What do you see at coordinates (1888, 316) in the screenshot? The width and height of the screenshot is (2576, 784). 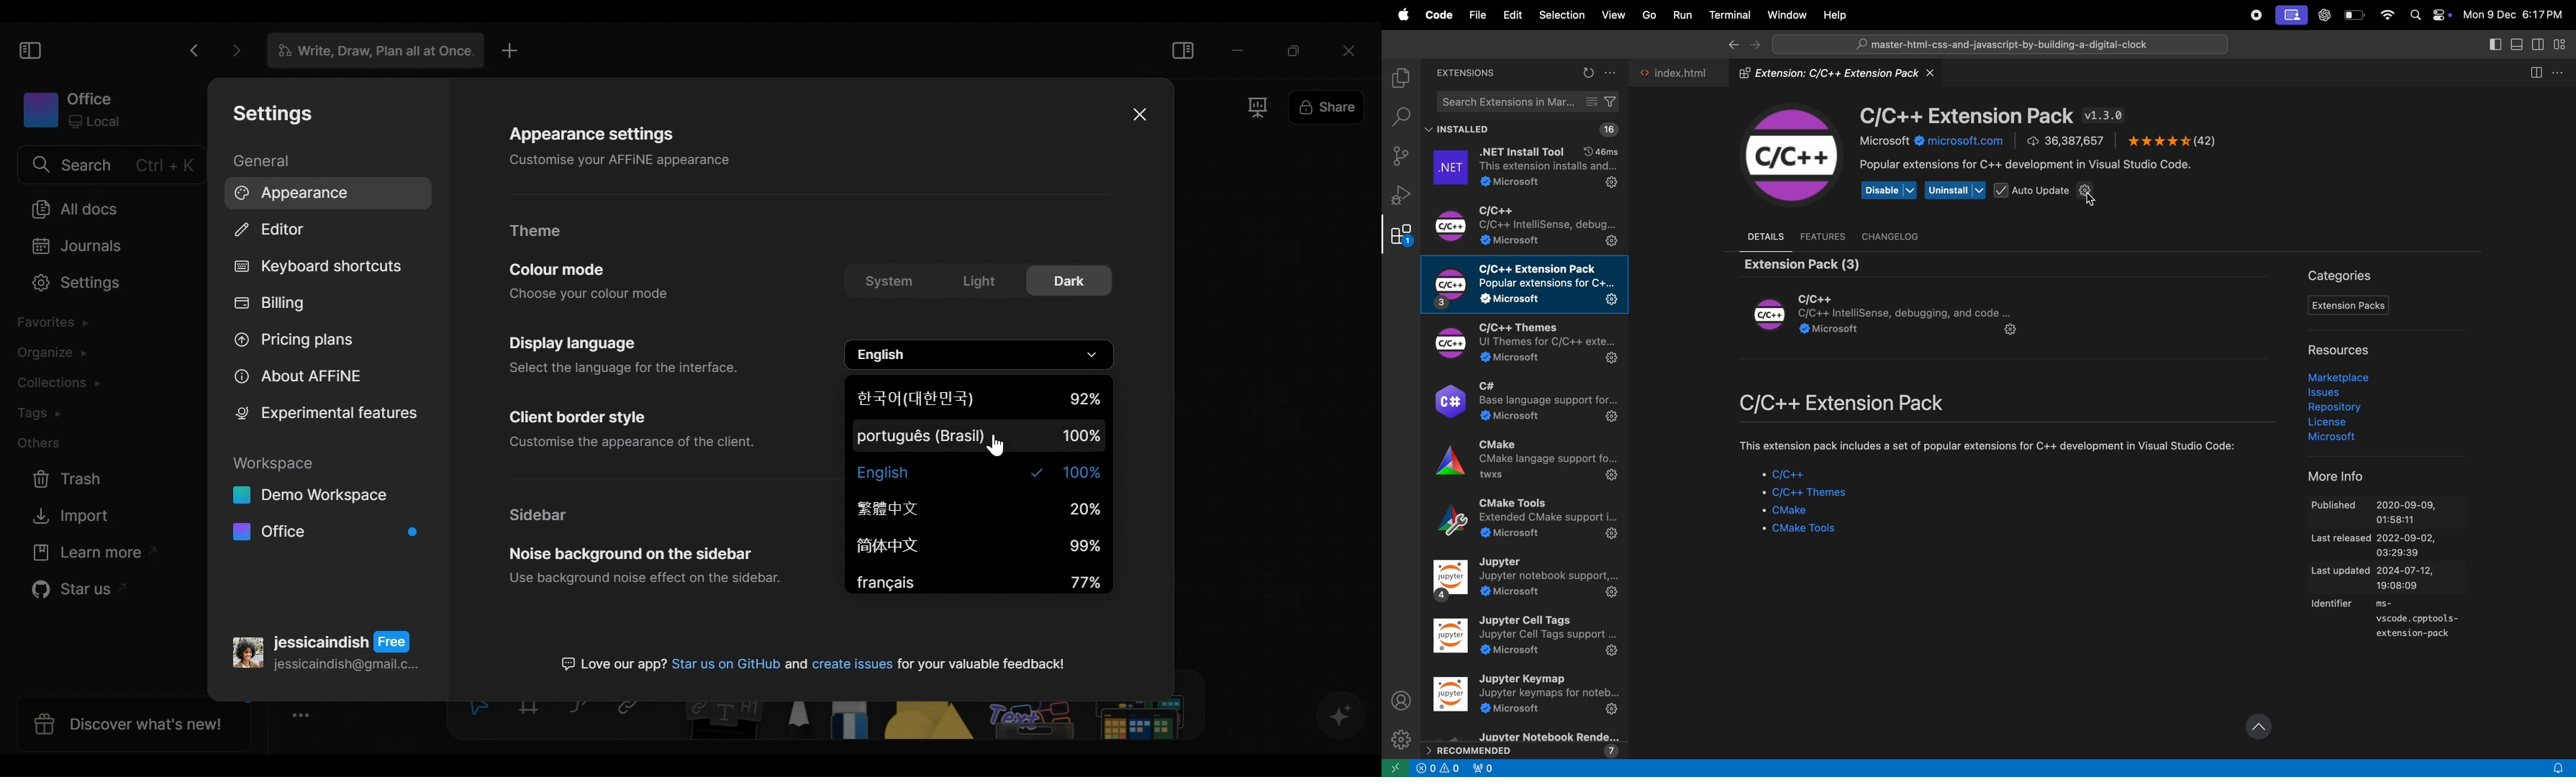 I see `Extension module` at bounding box center [1888, 316].